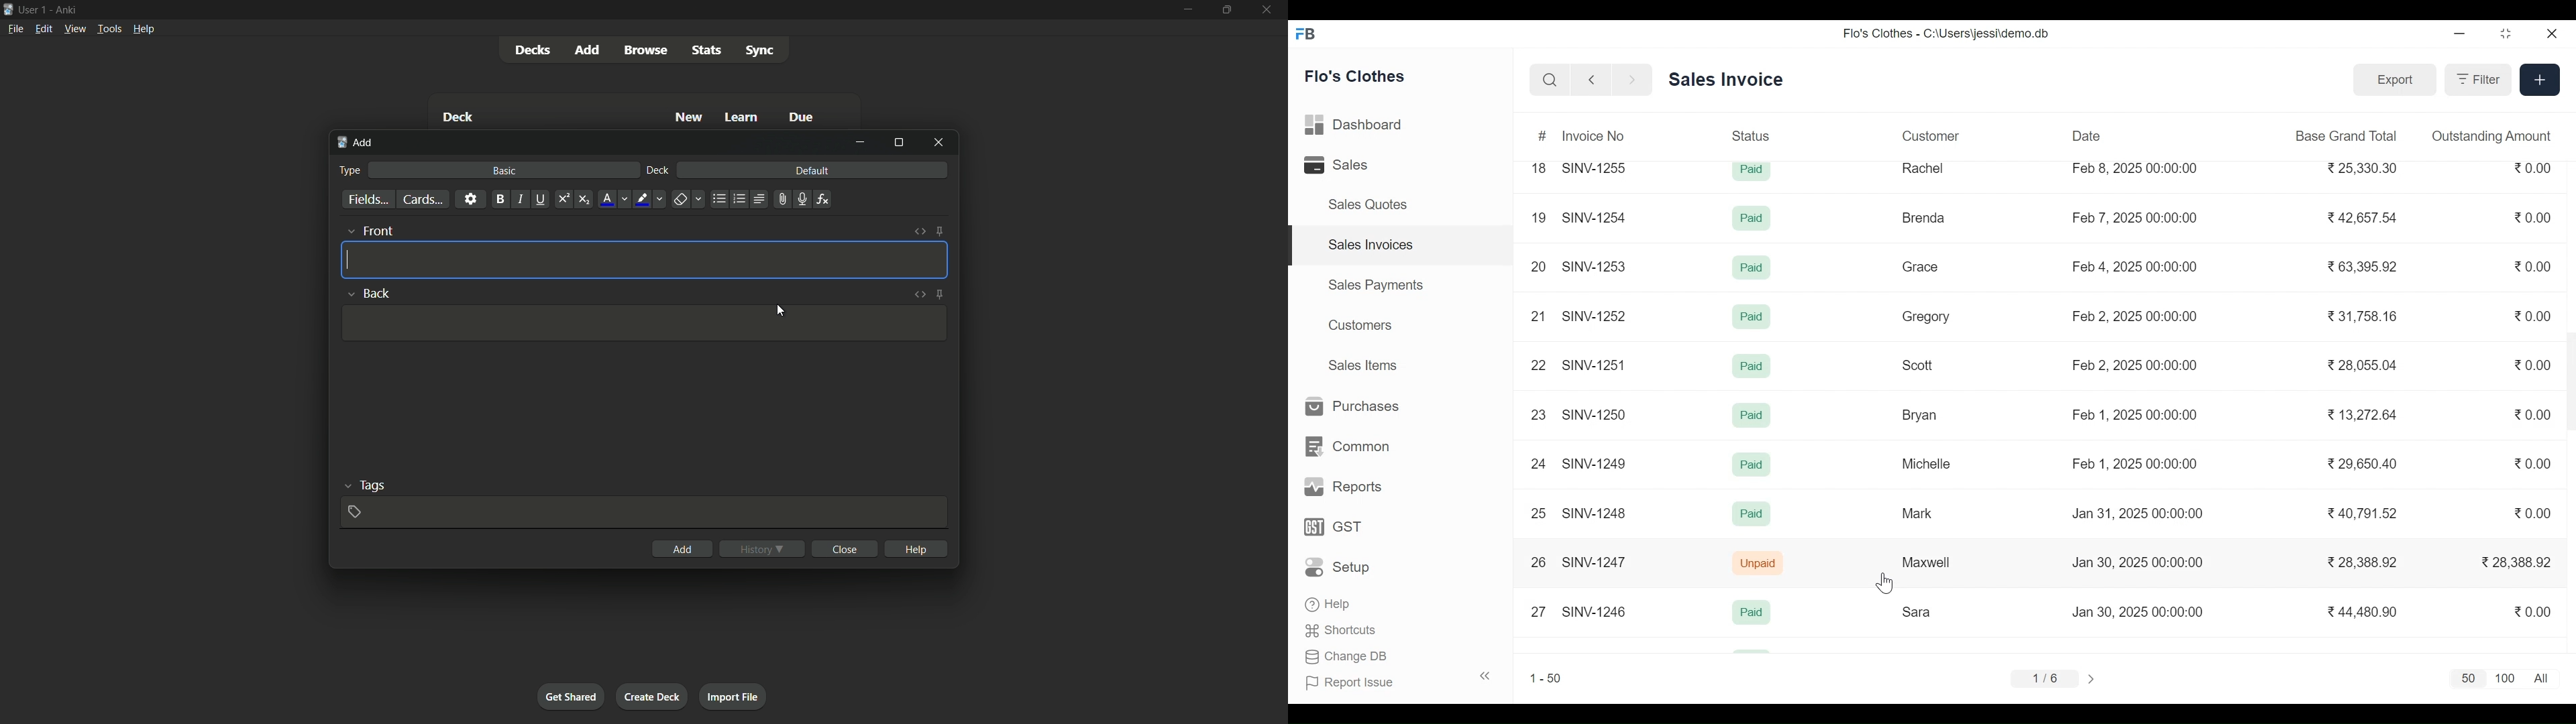 The image size is (2576, 728). What do you see at coordinates (1591, 80) in the screenshot?
I see `Go Back` at bounding box center [1591, 80].